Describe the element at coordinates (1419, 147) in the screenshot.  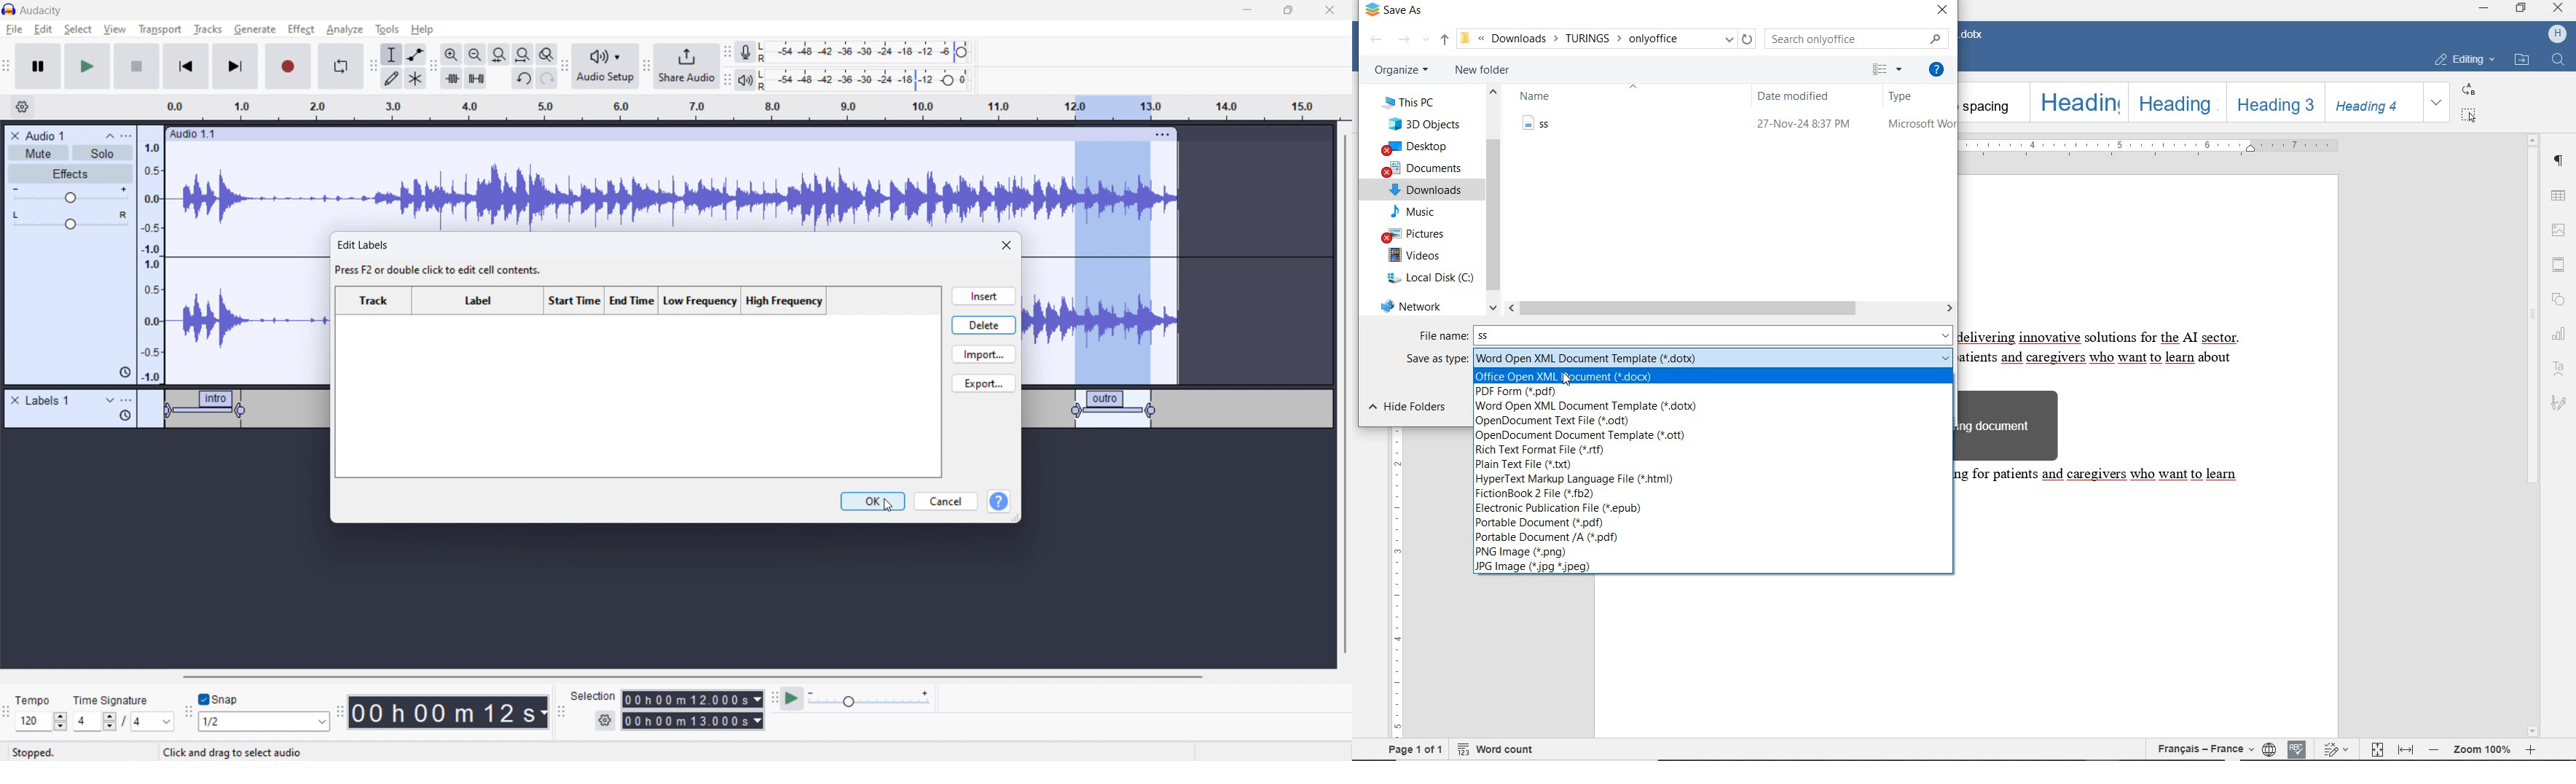
I see `DESKTOP` at that location.